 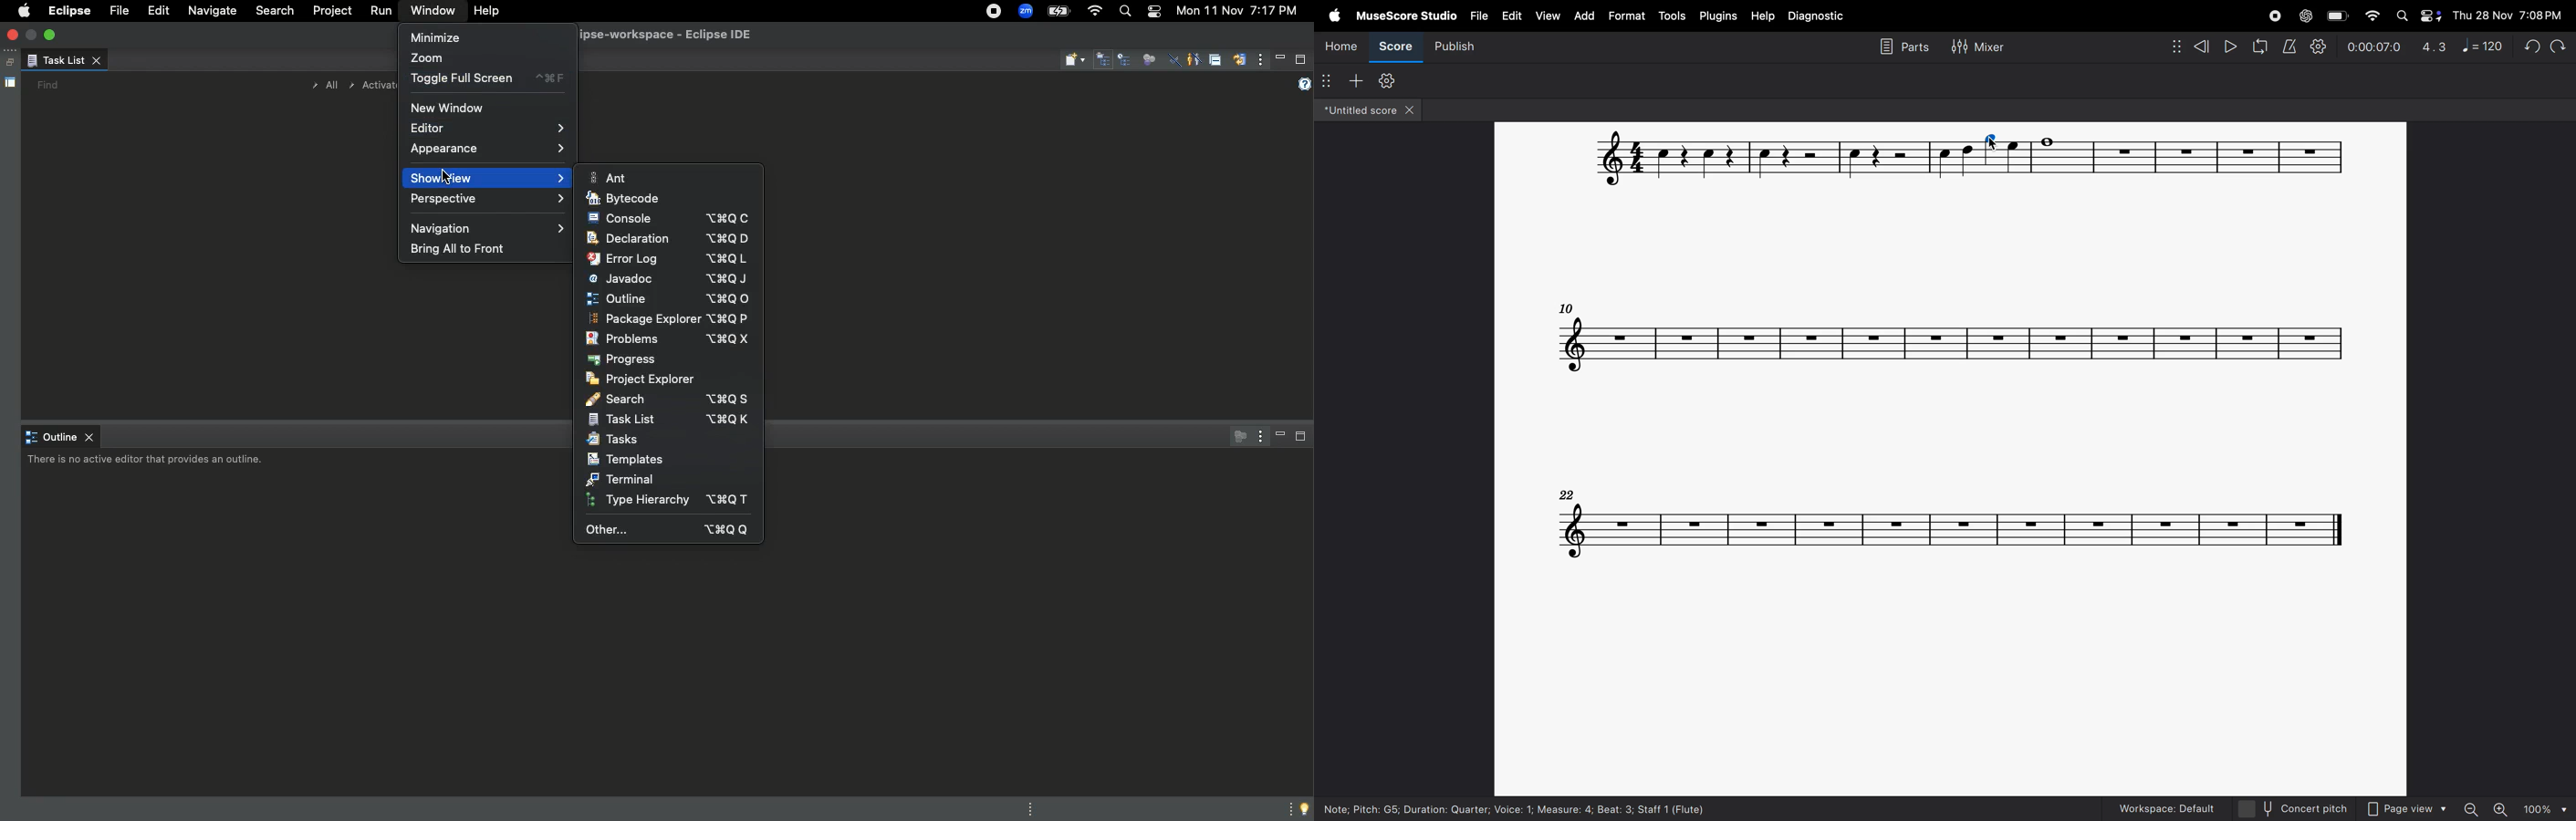 I want to click on ad, so click(x=1583, y=15).